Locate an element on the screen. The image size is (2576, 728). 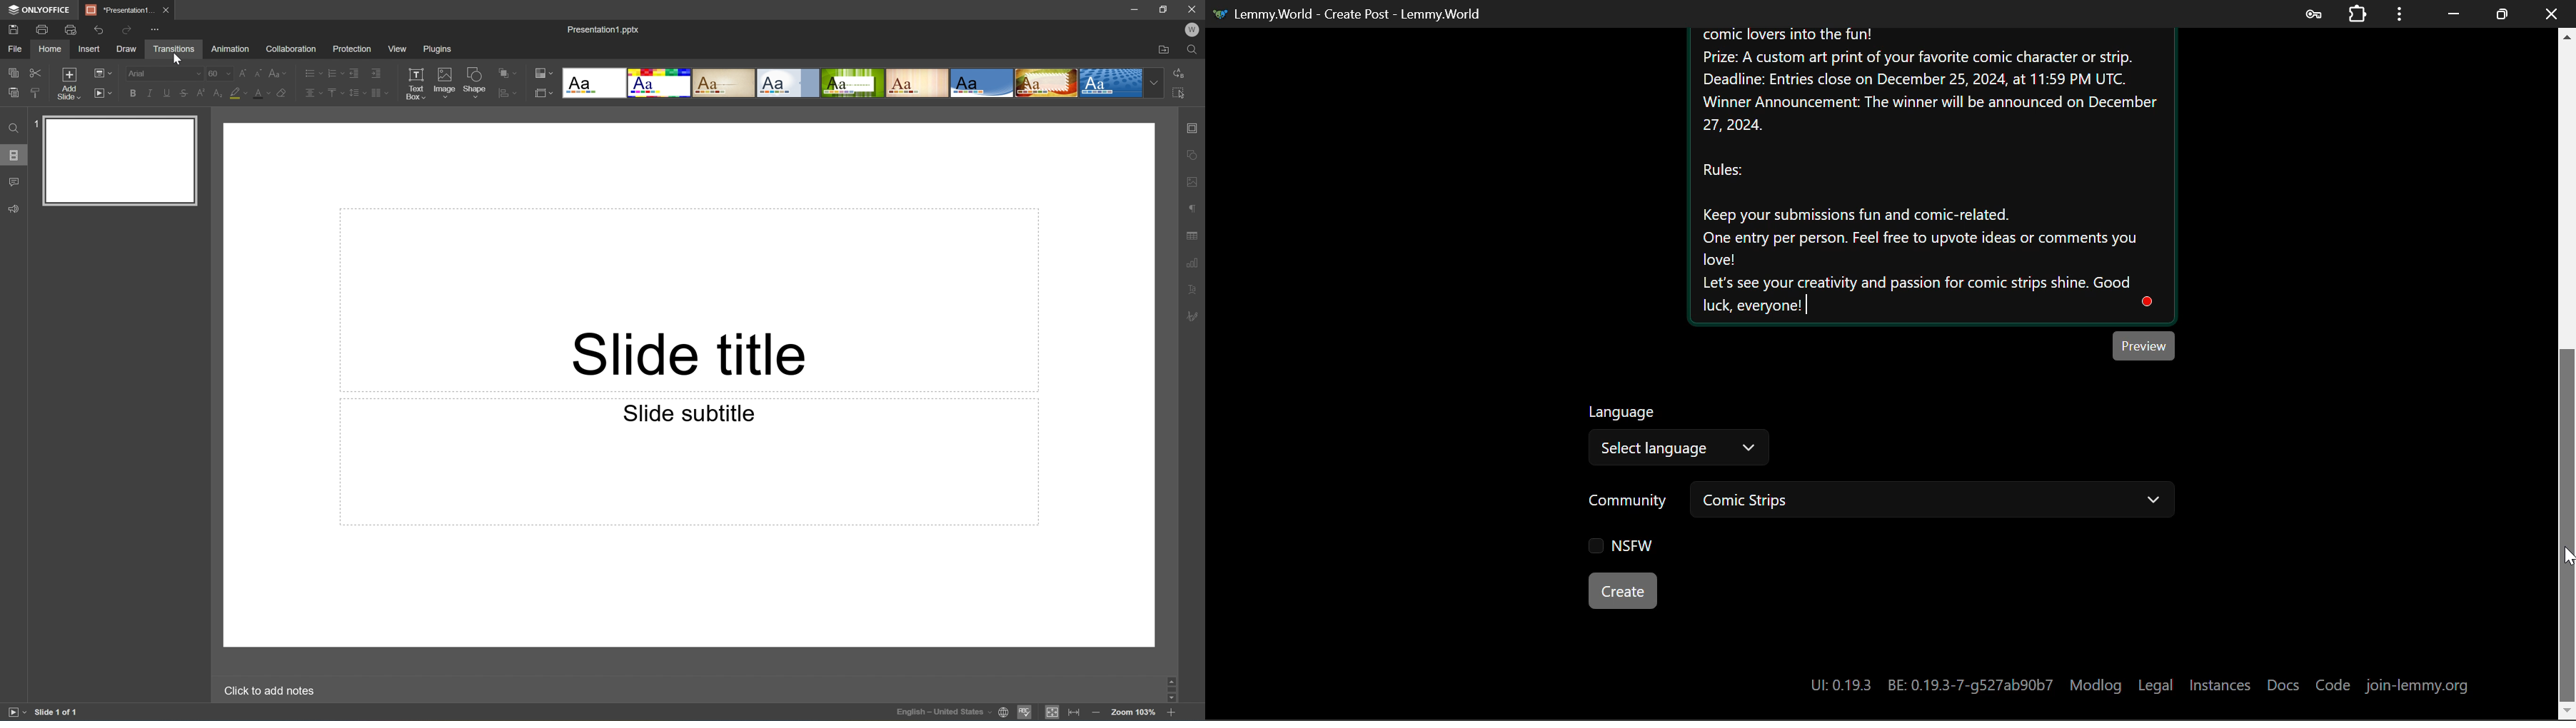
Cursor Position is located at coordinates (177, 58).